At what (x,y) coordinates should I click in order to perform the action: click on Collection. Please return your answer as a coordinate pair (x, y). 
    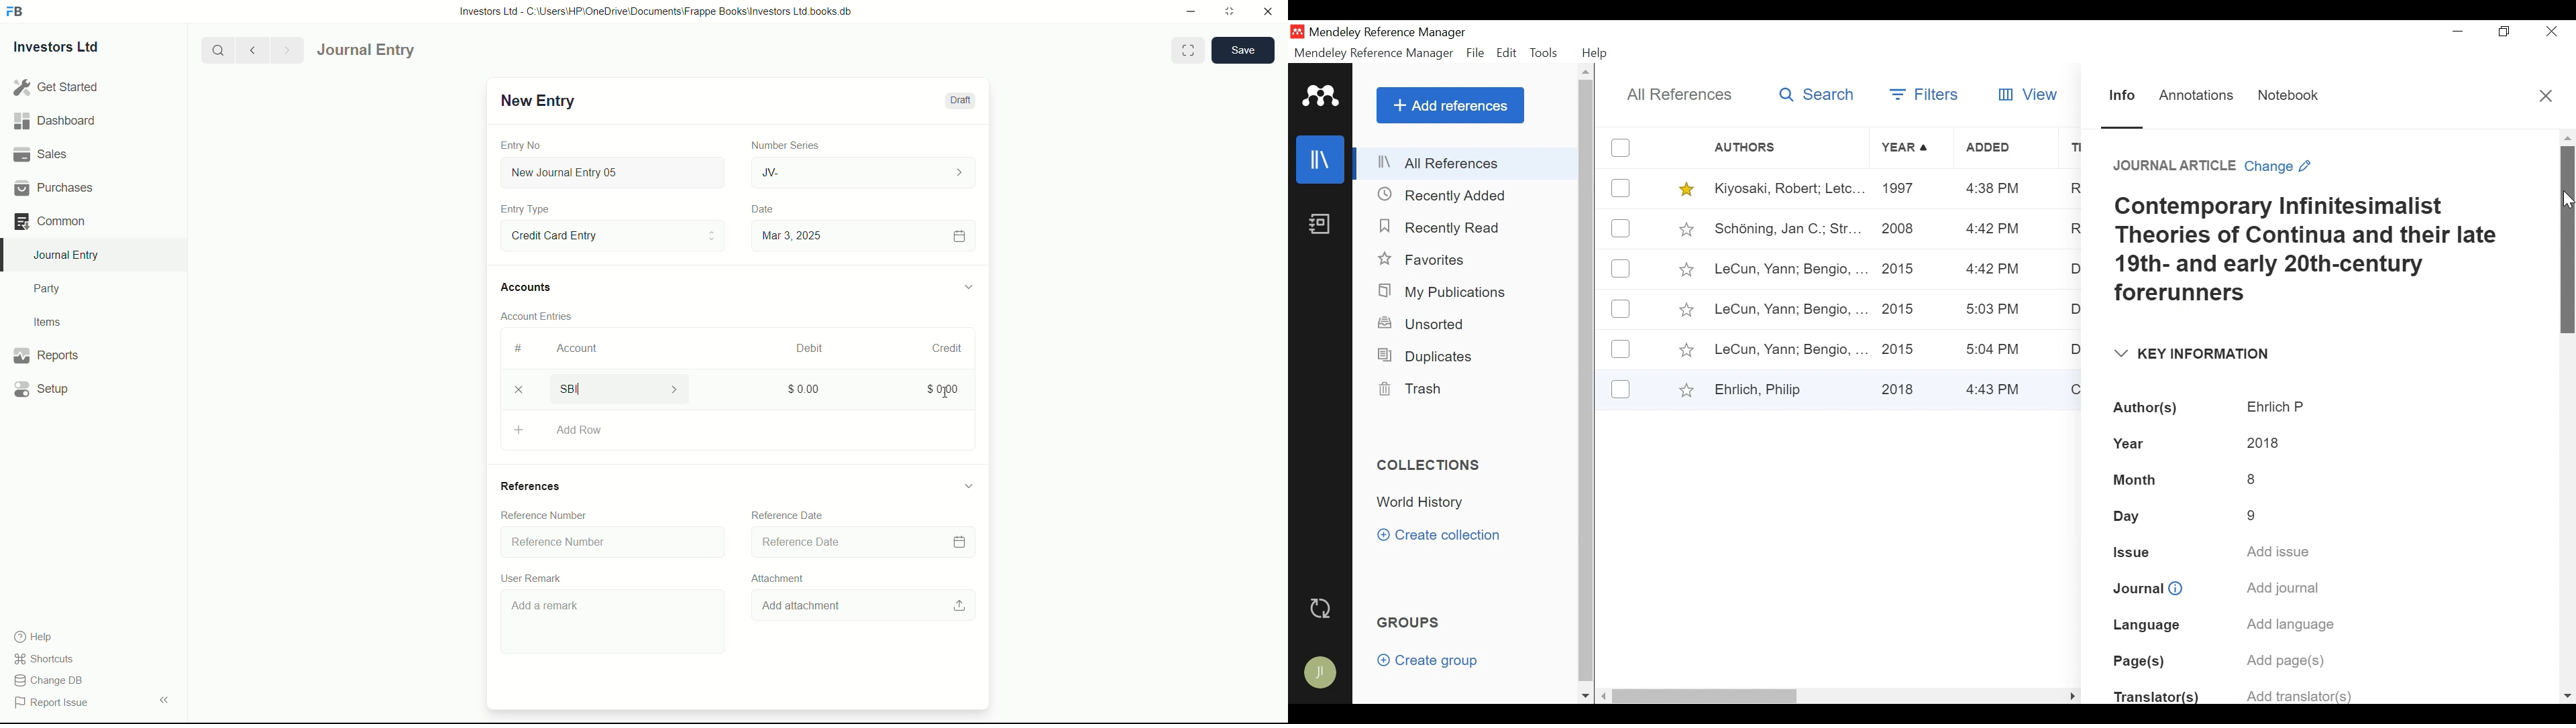
    Looking at the image, I should click on (1427, 502).